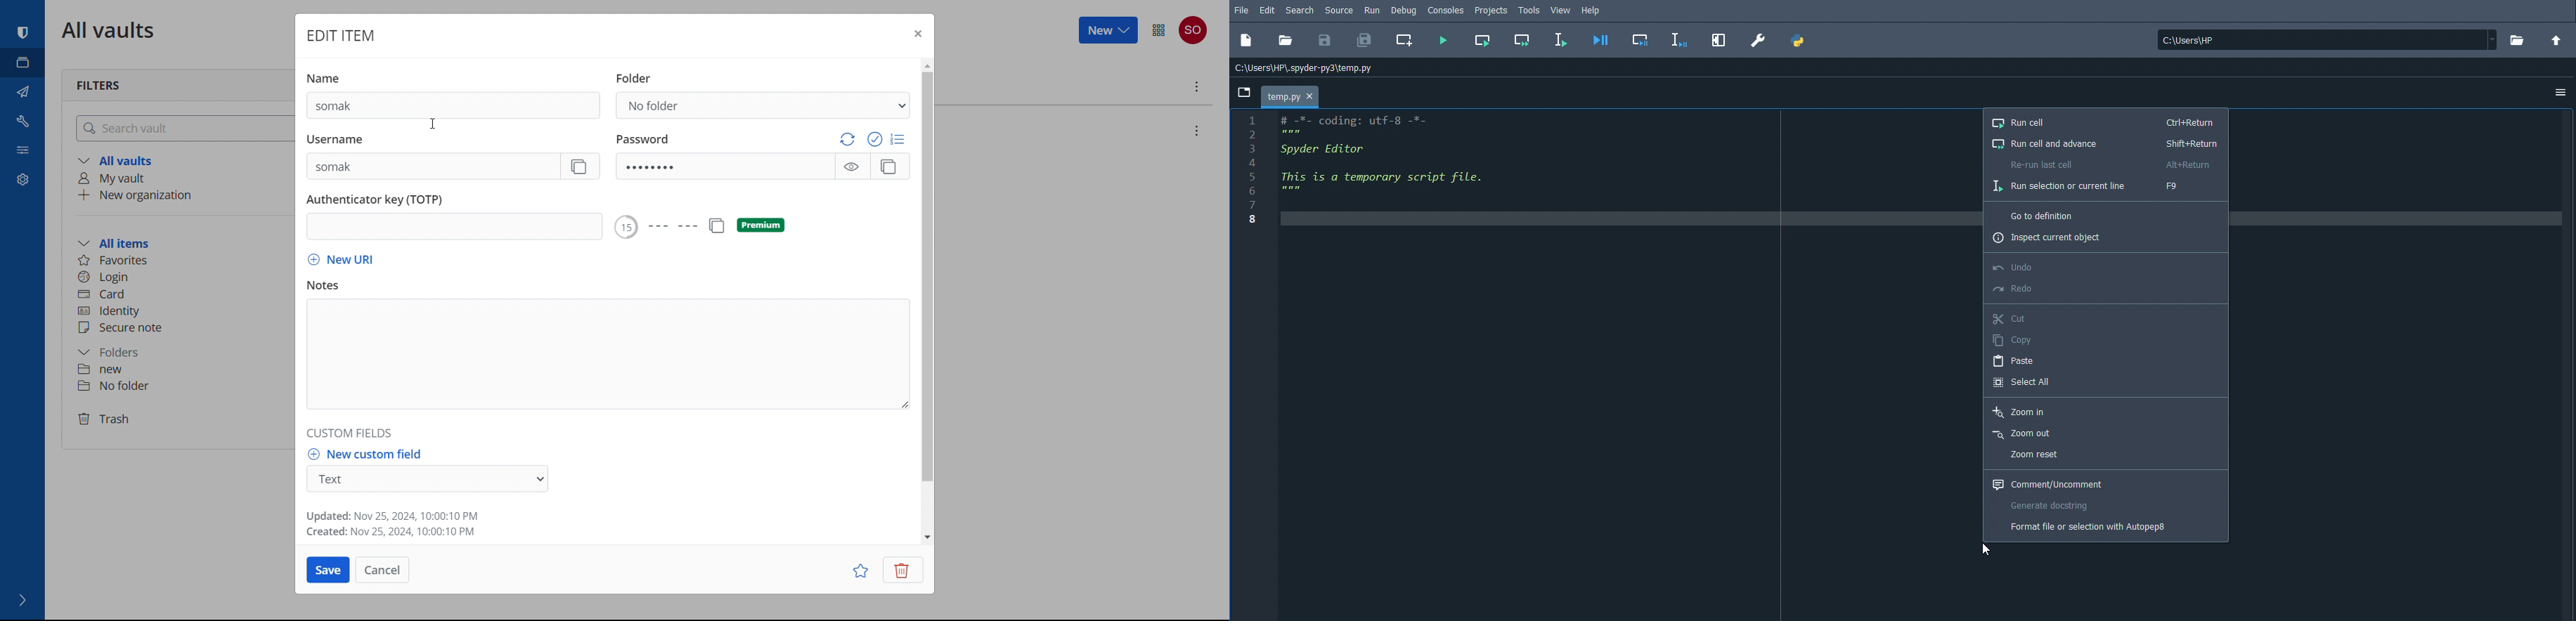 The image size is (2576, 644). I want to click on Format file or selection with Autopep8, so click(2088, 525).